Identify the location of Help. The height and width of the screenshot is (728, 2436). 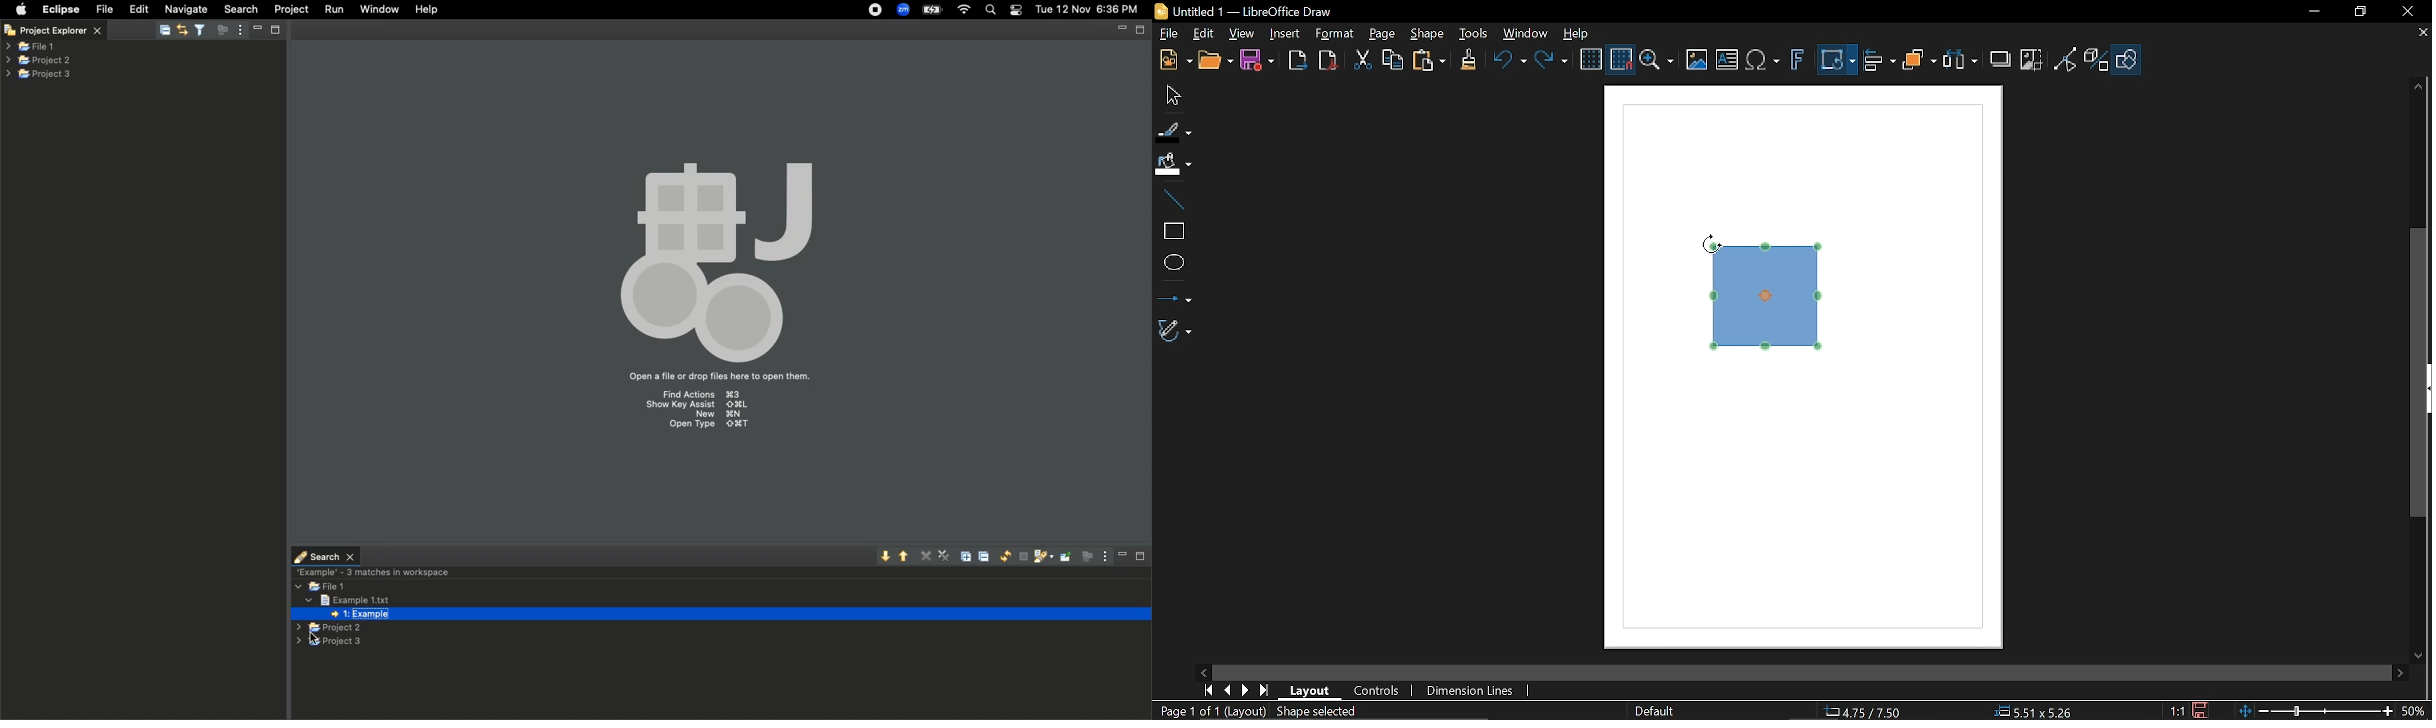
(428, 10).